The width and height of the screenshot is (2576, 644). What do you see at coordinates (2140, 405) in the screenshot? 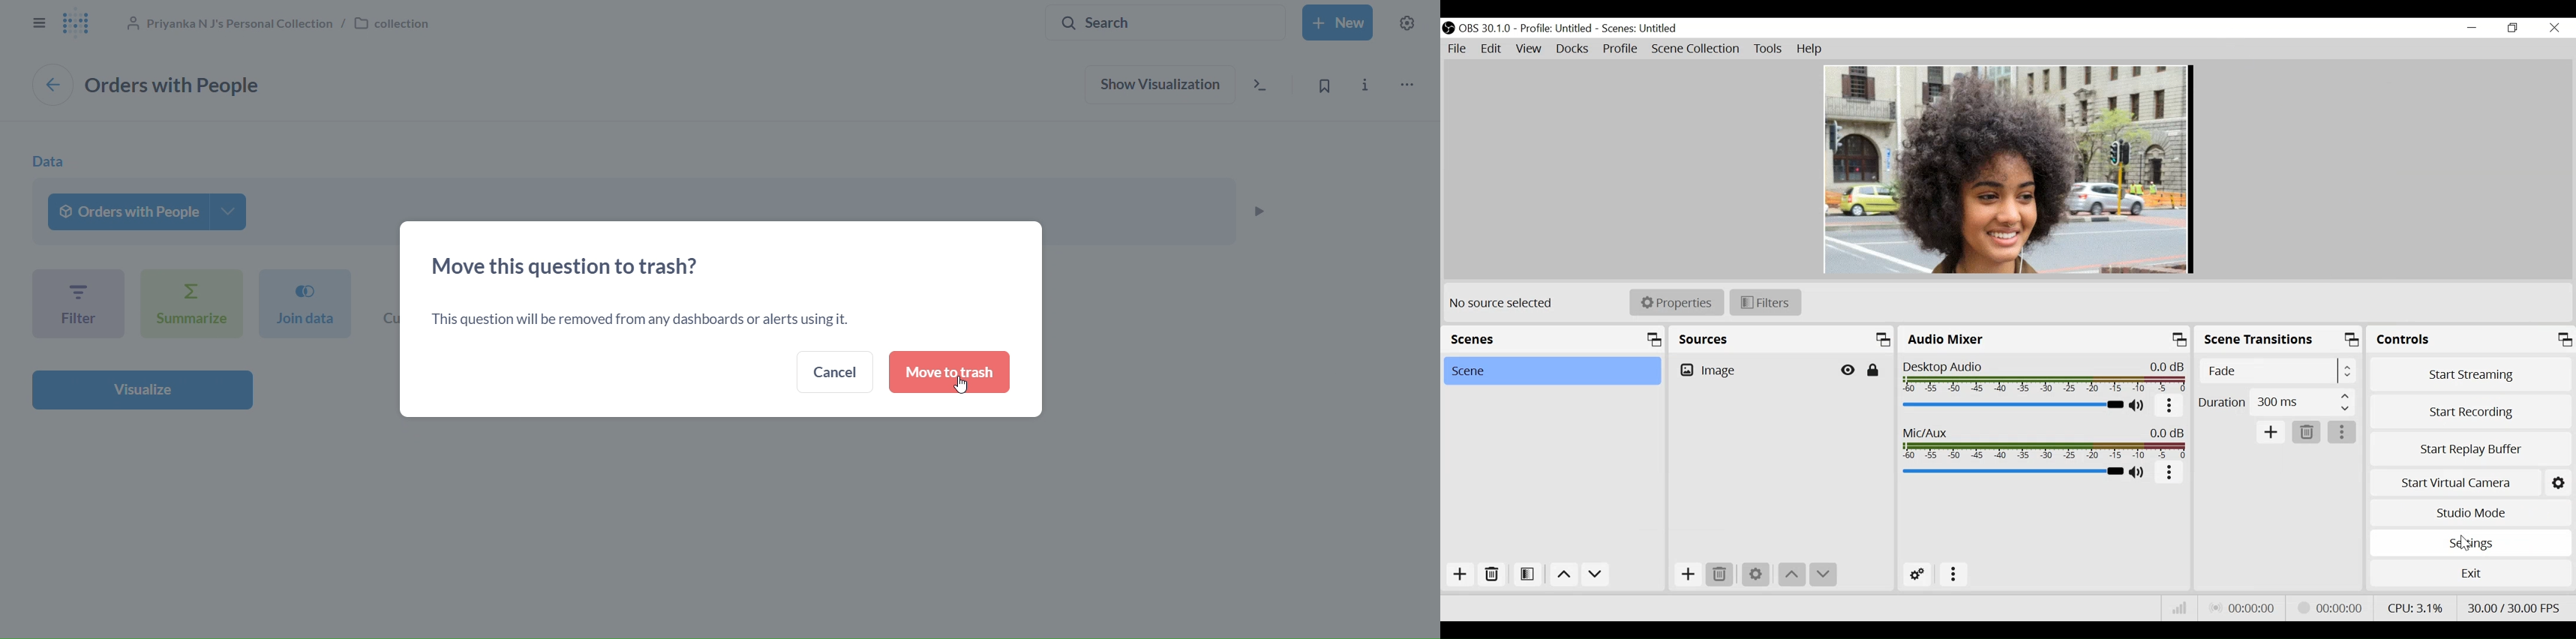
I see `(un)mute` at bounding box center [2140, 405].